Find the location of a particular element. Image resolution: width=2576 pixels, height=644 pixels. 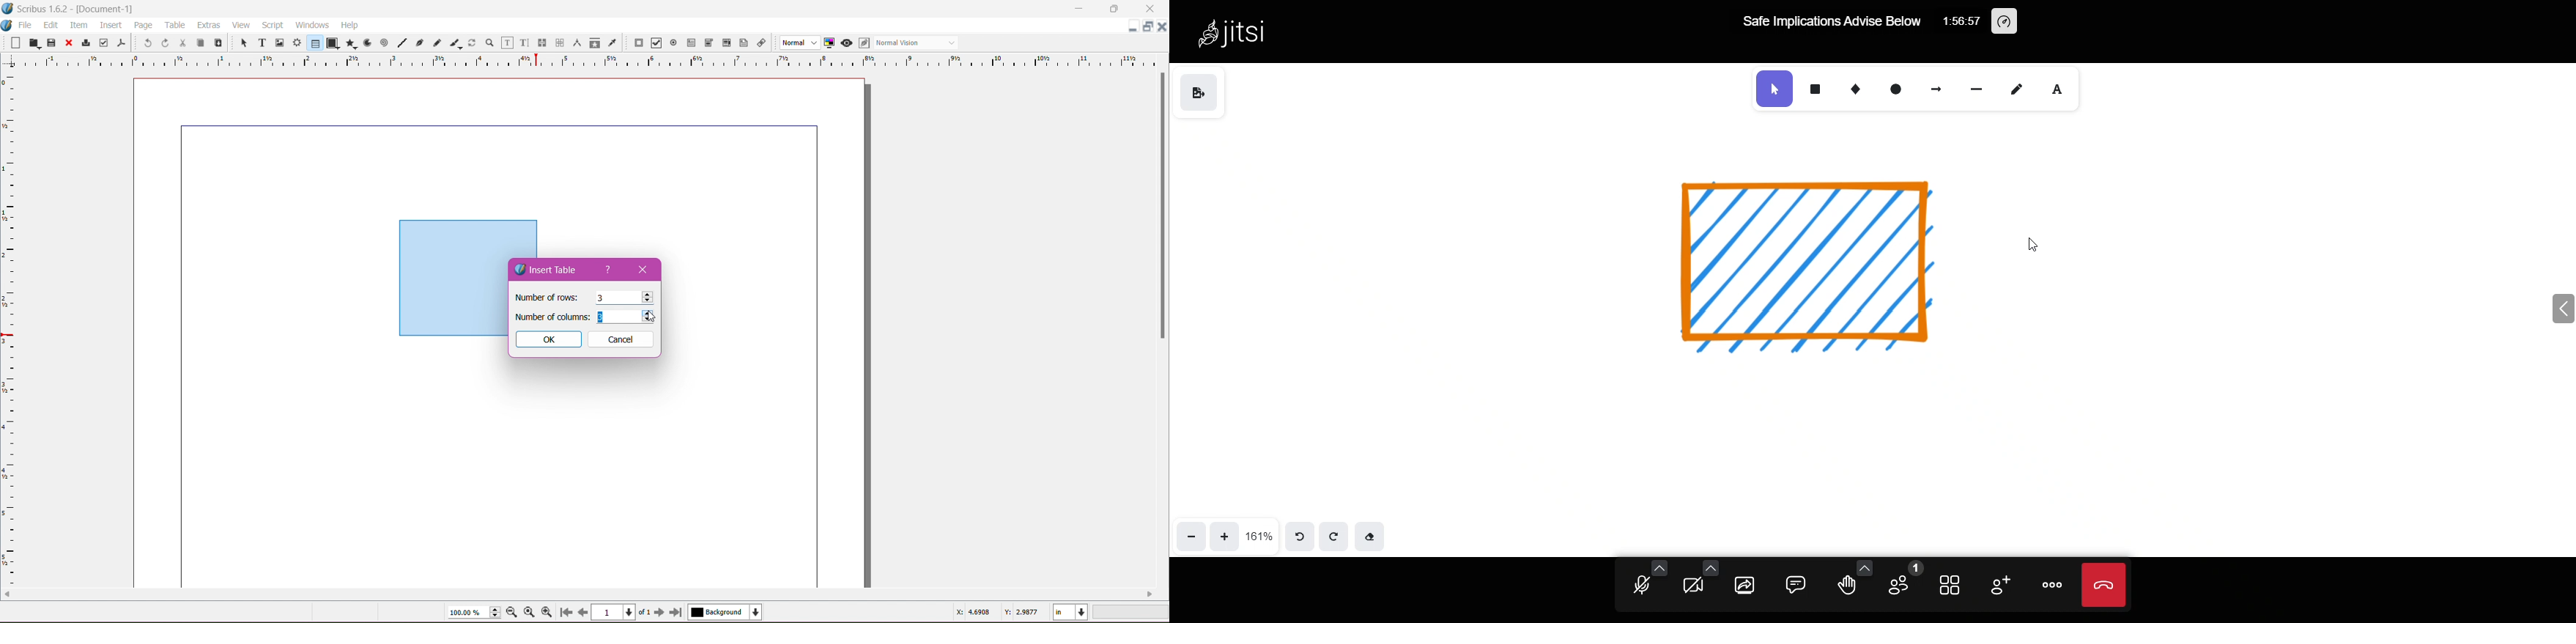

Normal   Vision is located at coordinates (918, 42).